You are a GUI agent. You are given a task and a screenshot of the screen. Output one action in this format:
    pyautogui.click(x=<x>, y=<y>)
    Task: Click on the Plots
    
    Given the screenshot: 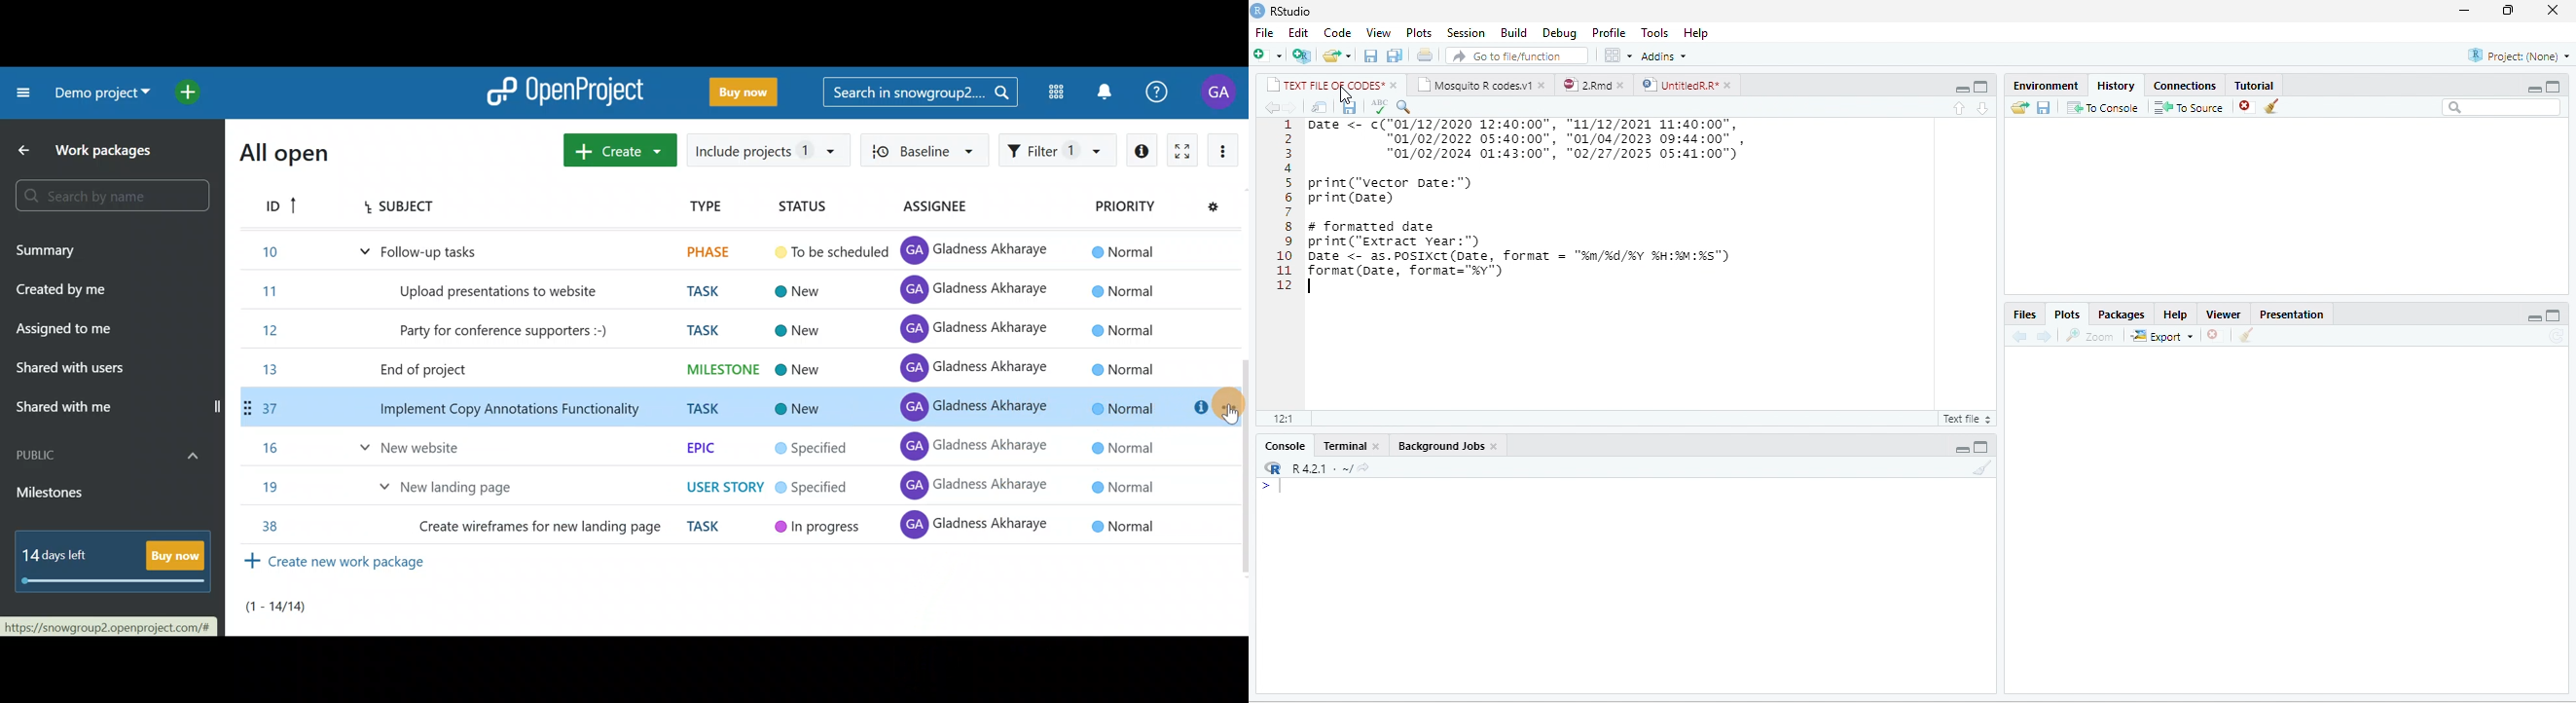 What is the action you would take?
    pyautogui.click(x=2067, y=314)
    